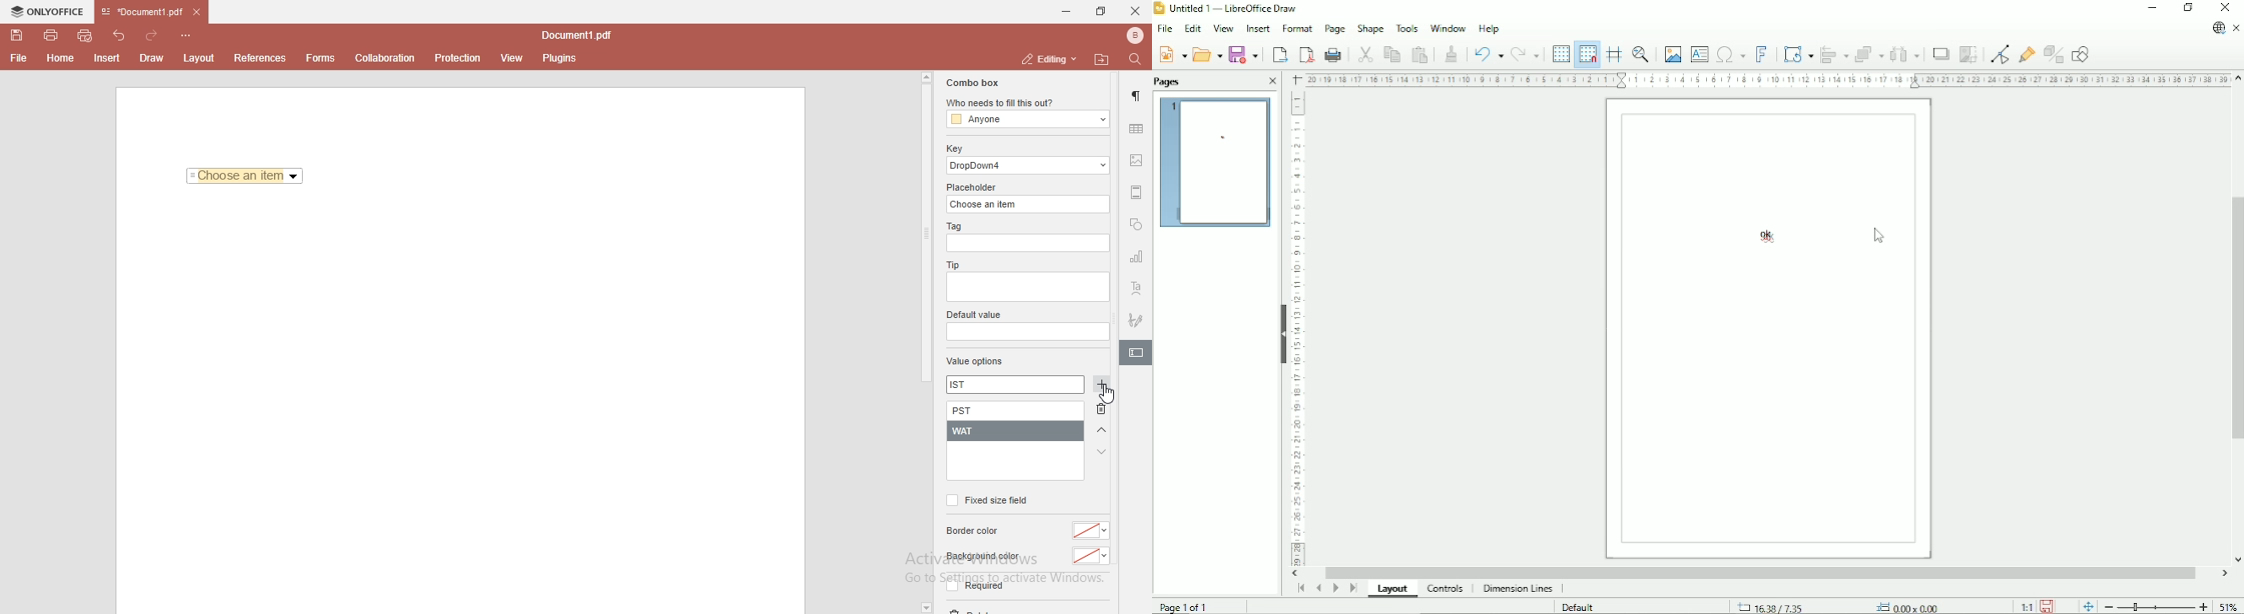  Describe the element at coordinates (1300, 588) in the screenshot. I see `Scroll to first page` at that location.